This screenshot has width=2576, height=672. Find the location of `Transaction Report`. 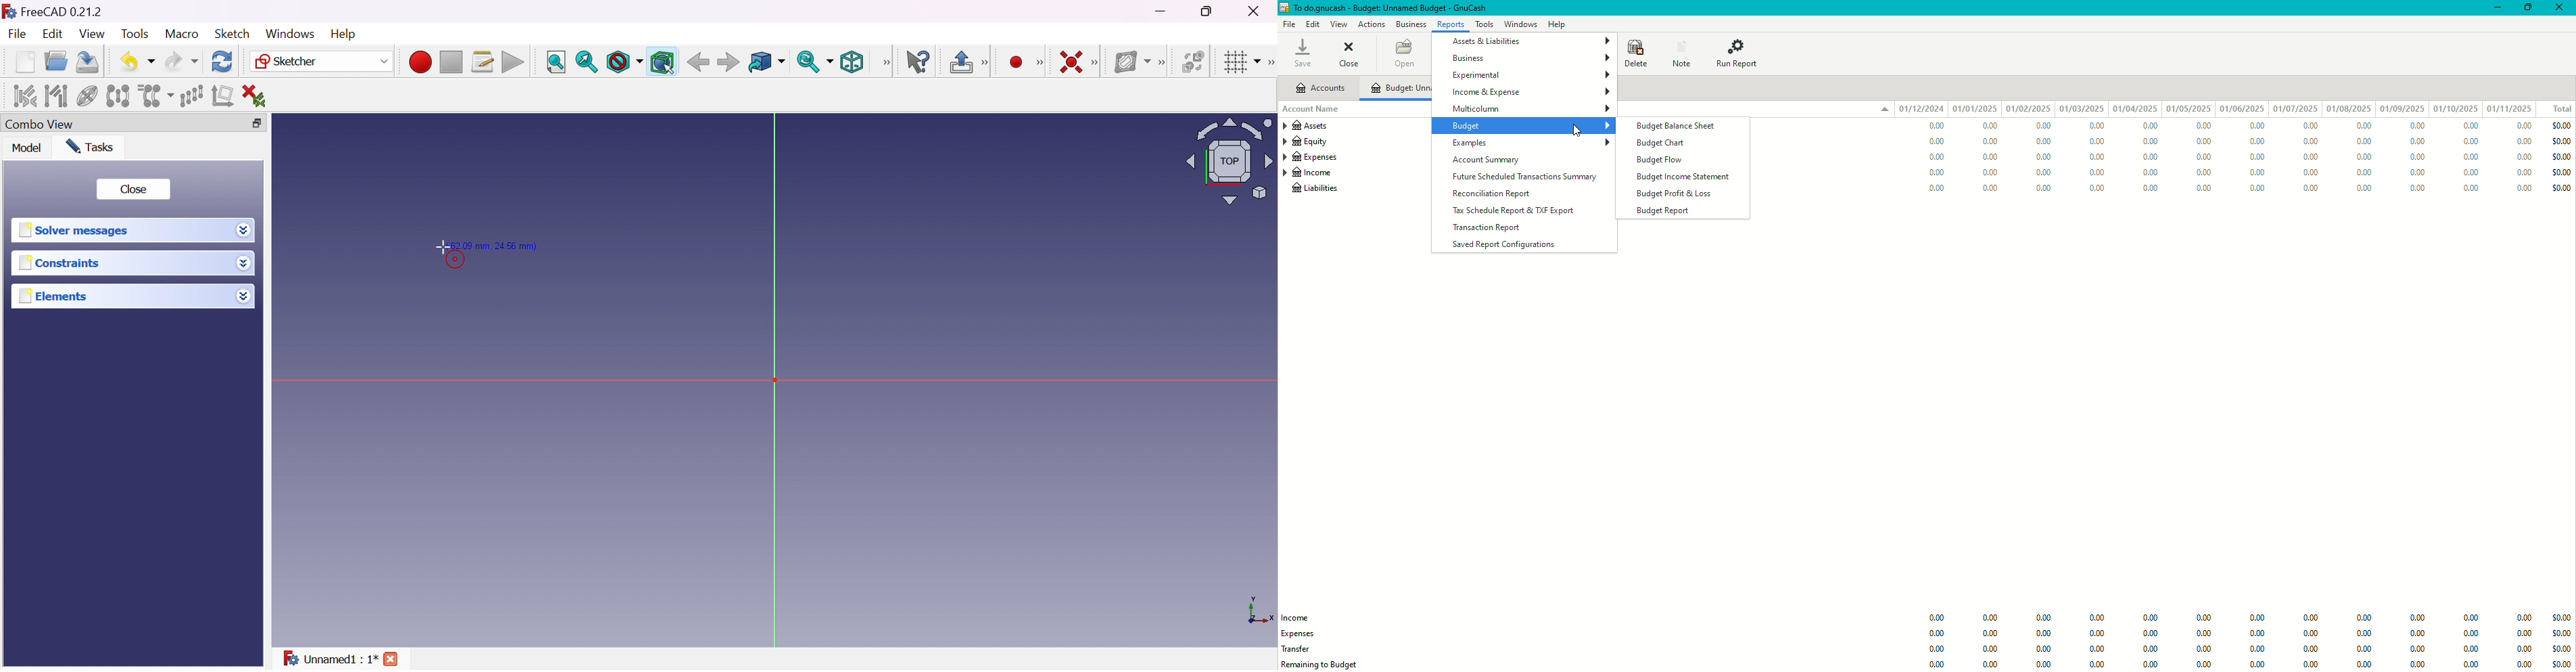

Transaction Report is located at coordinates (1489, 227).